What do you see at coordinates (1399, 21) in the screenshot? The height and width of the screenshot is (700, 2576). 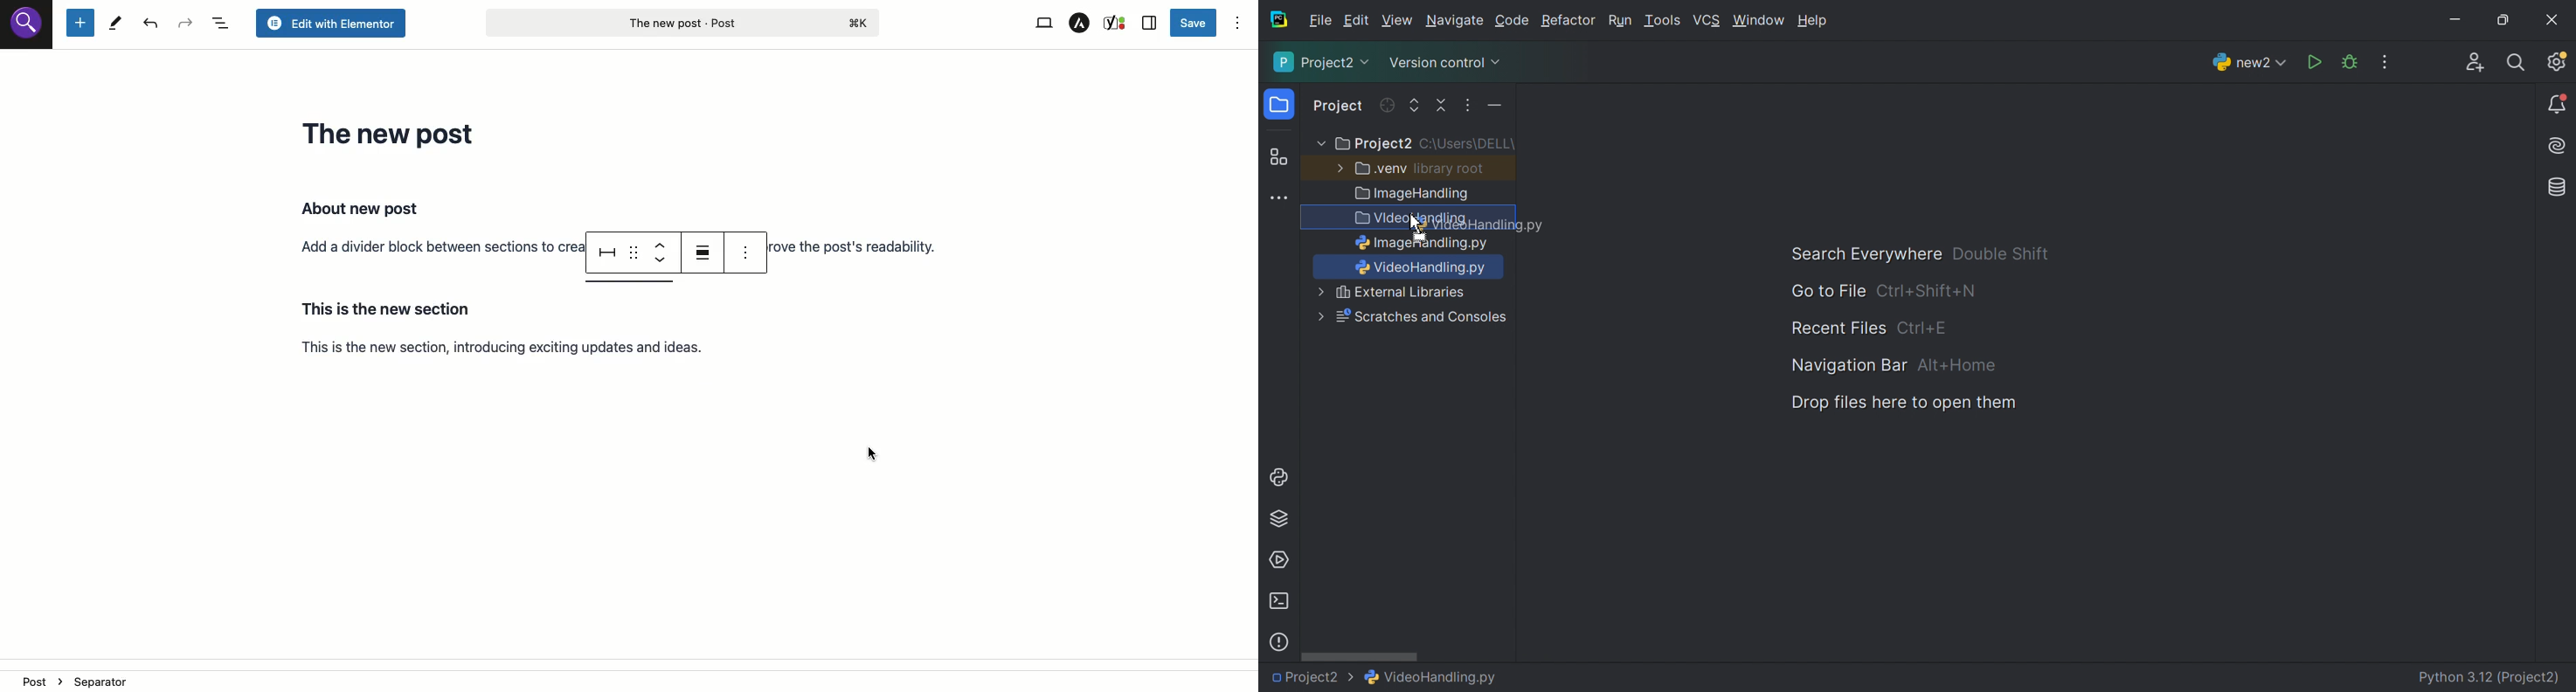 I see `View` at bounding box center [1399, 21].